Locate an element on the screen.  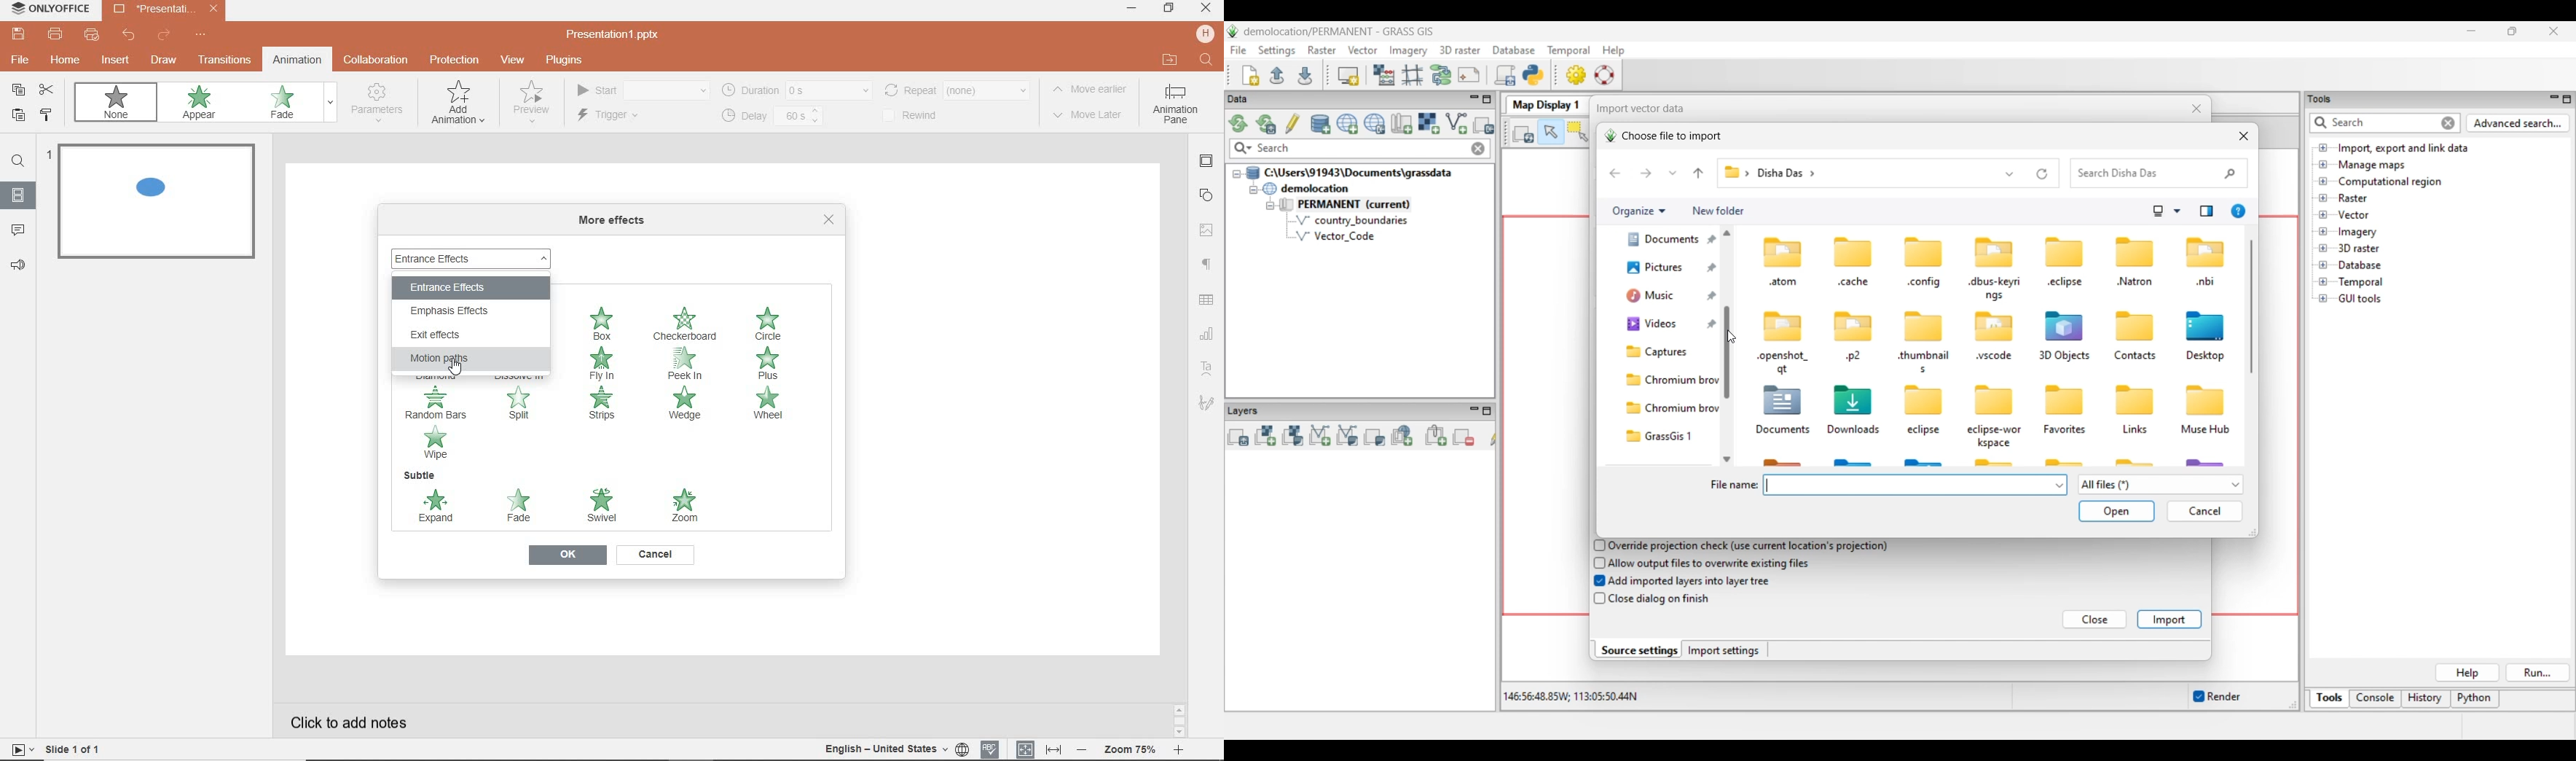
click to add notes is located at coordinates (353, 718).